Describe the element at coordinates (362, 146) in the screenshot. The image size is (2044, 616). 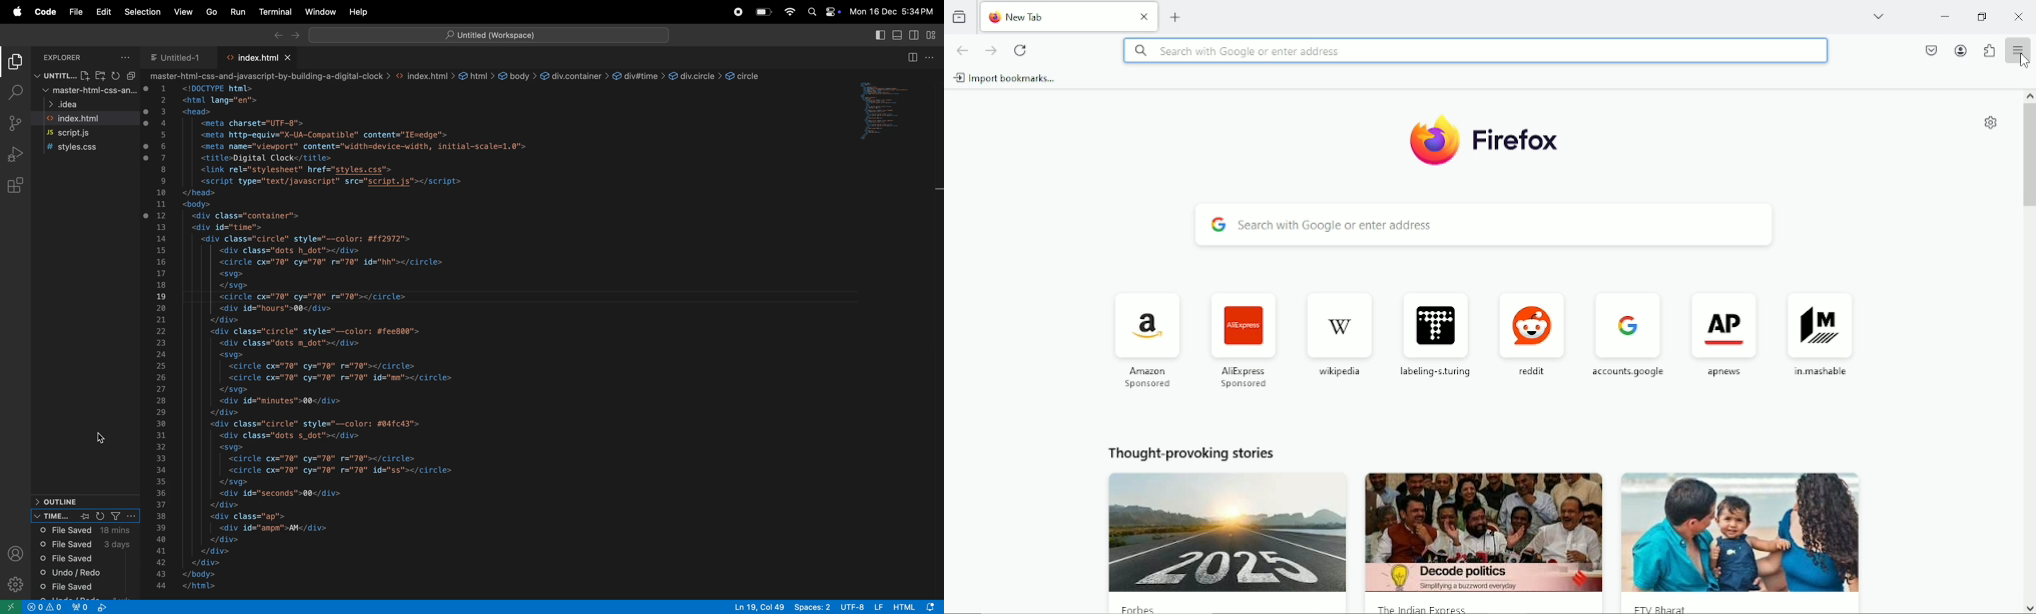
I see `<meta name="viewport" content="width=device-width, initial-scale=1.0">` at that location.